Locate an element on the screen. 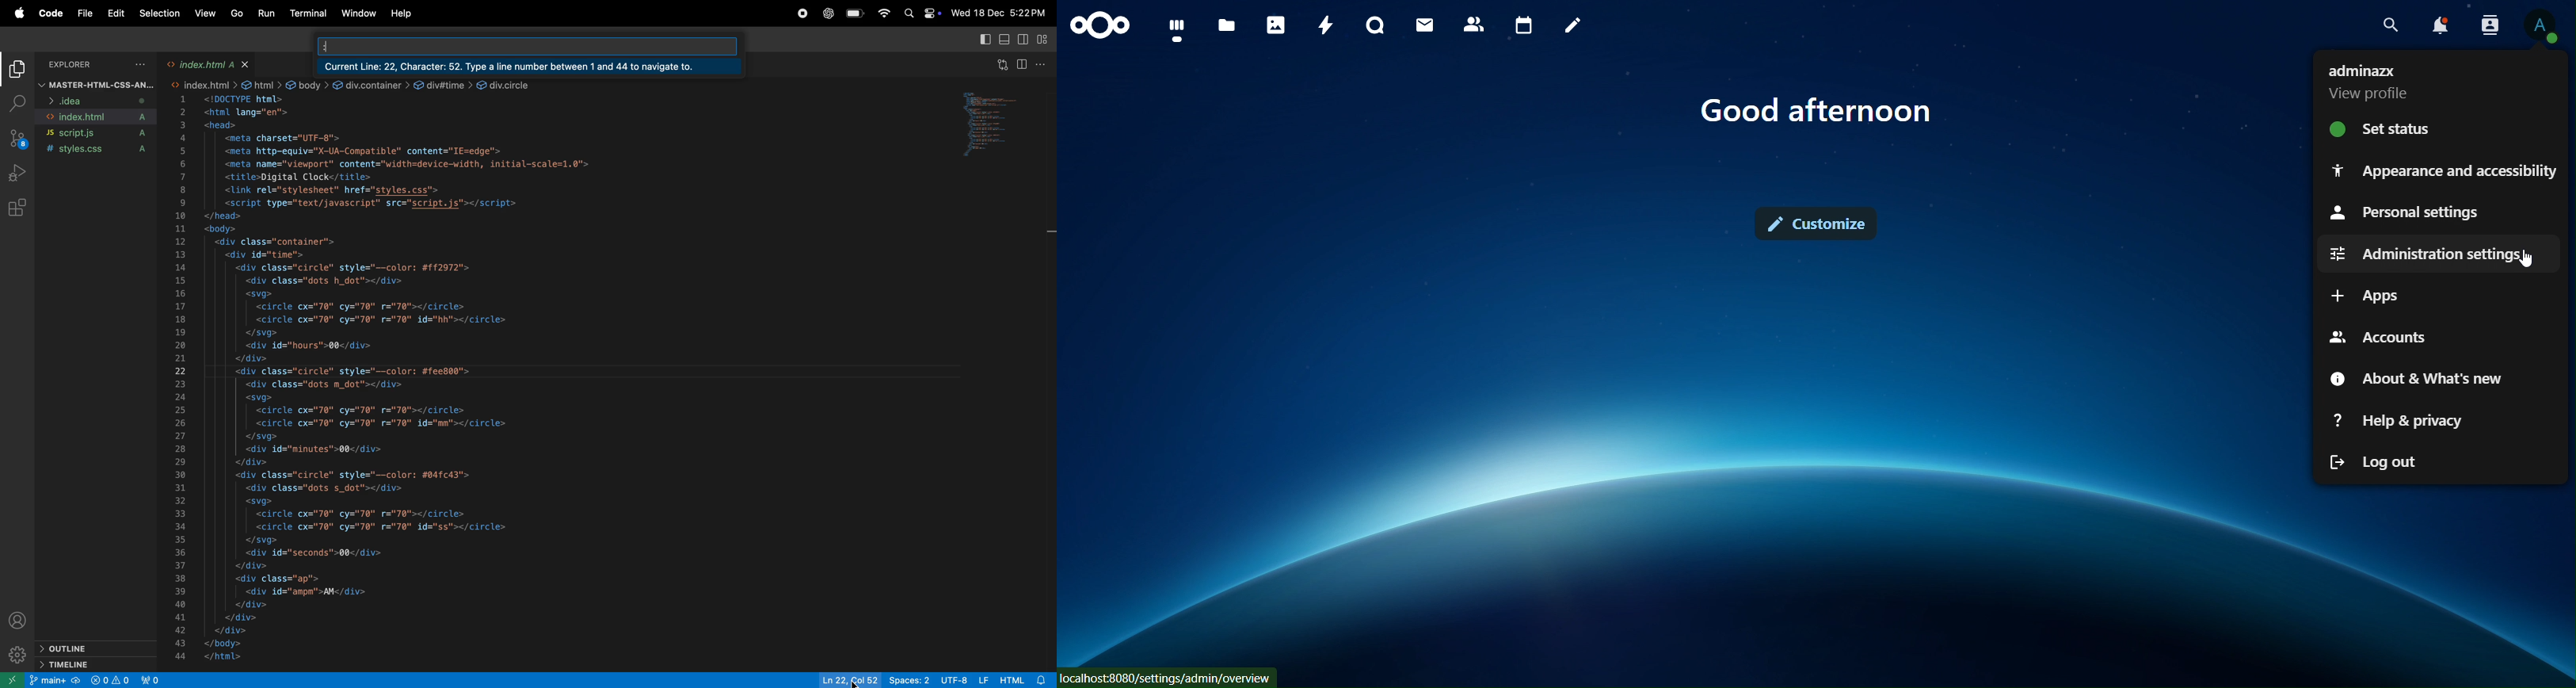  dashboard is located at coordinates (1176, 31).